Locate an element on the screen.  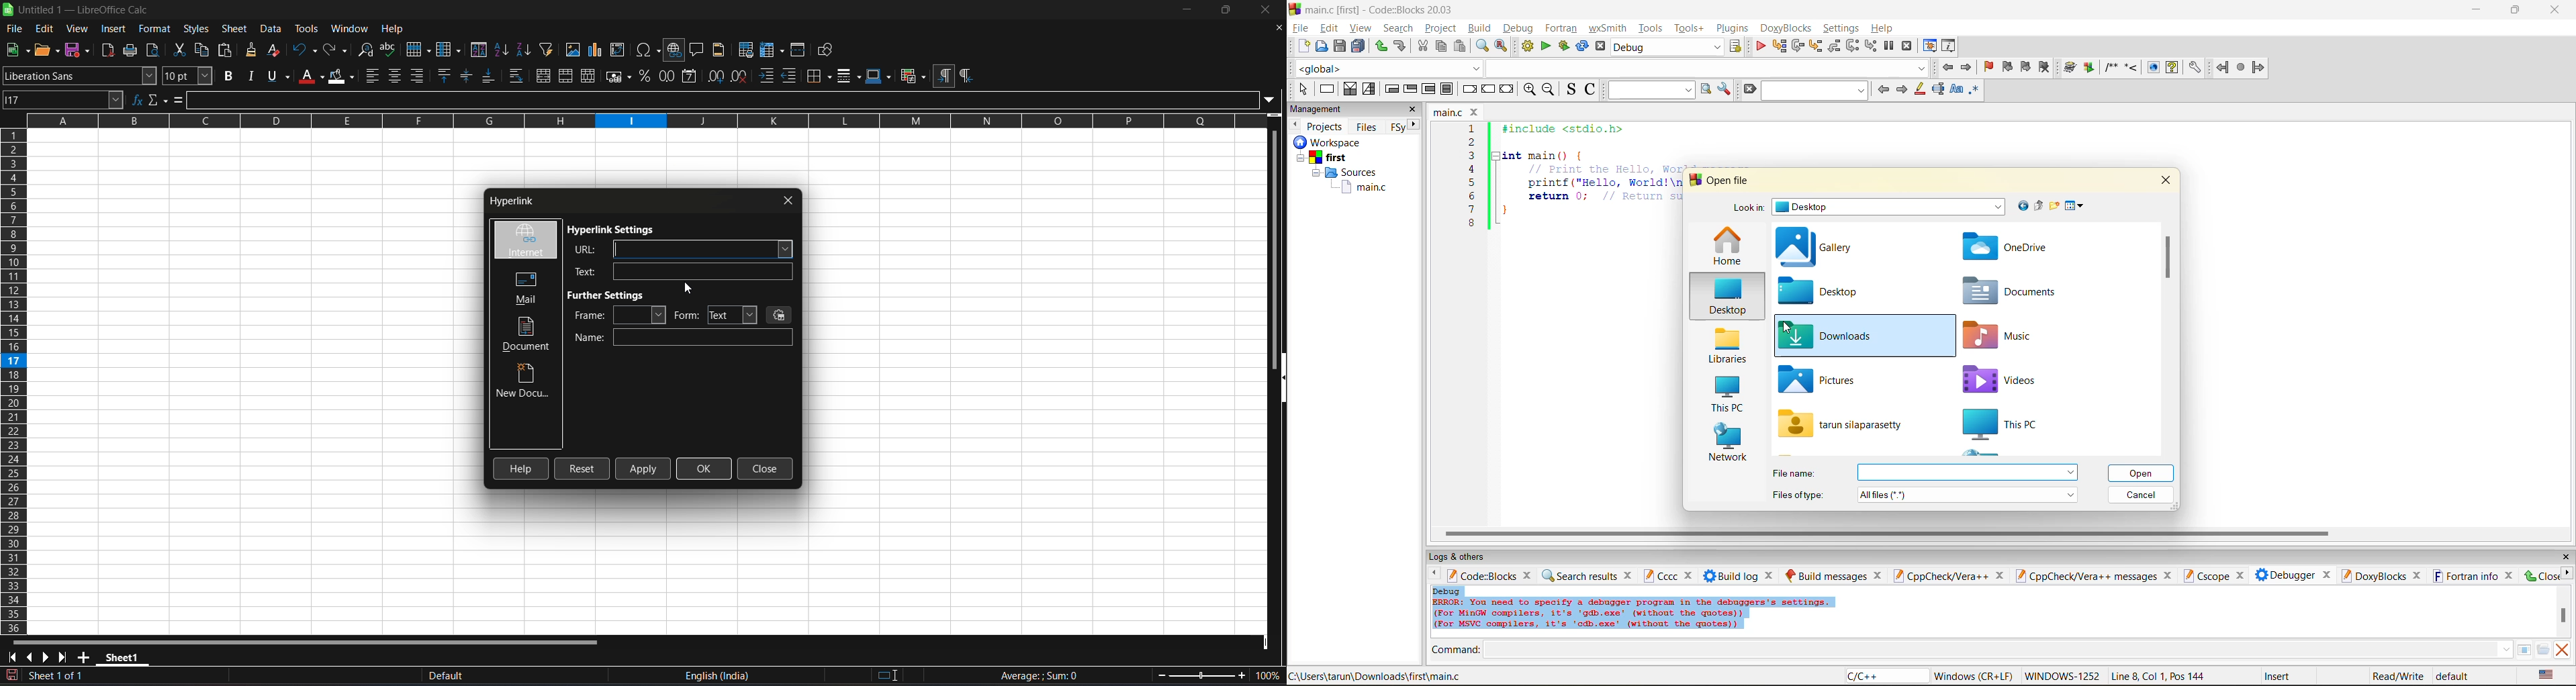
text language  is located at coordinates (769, 676).